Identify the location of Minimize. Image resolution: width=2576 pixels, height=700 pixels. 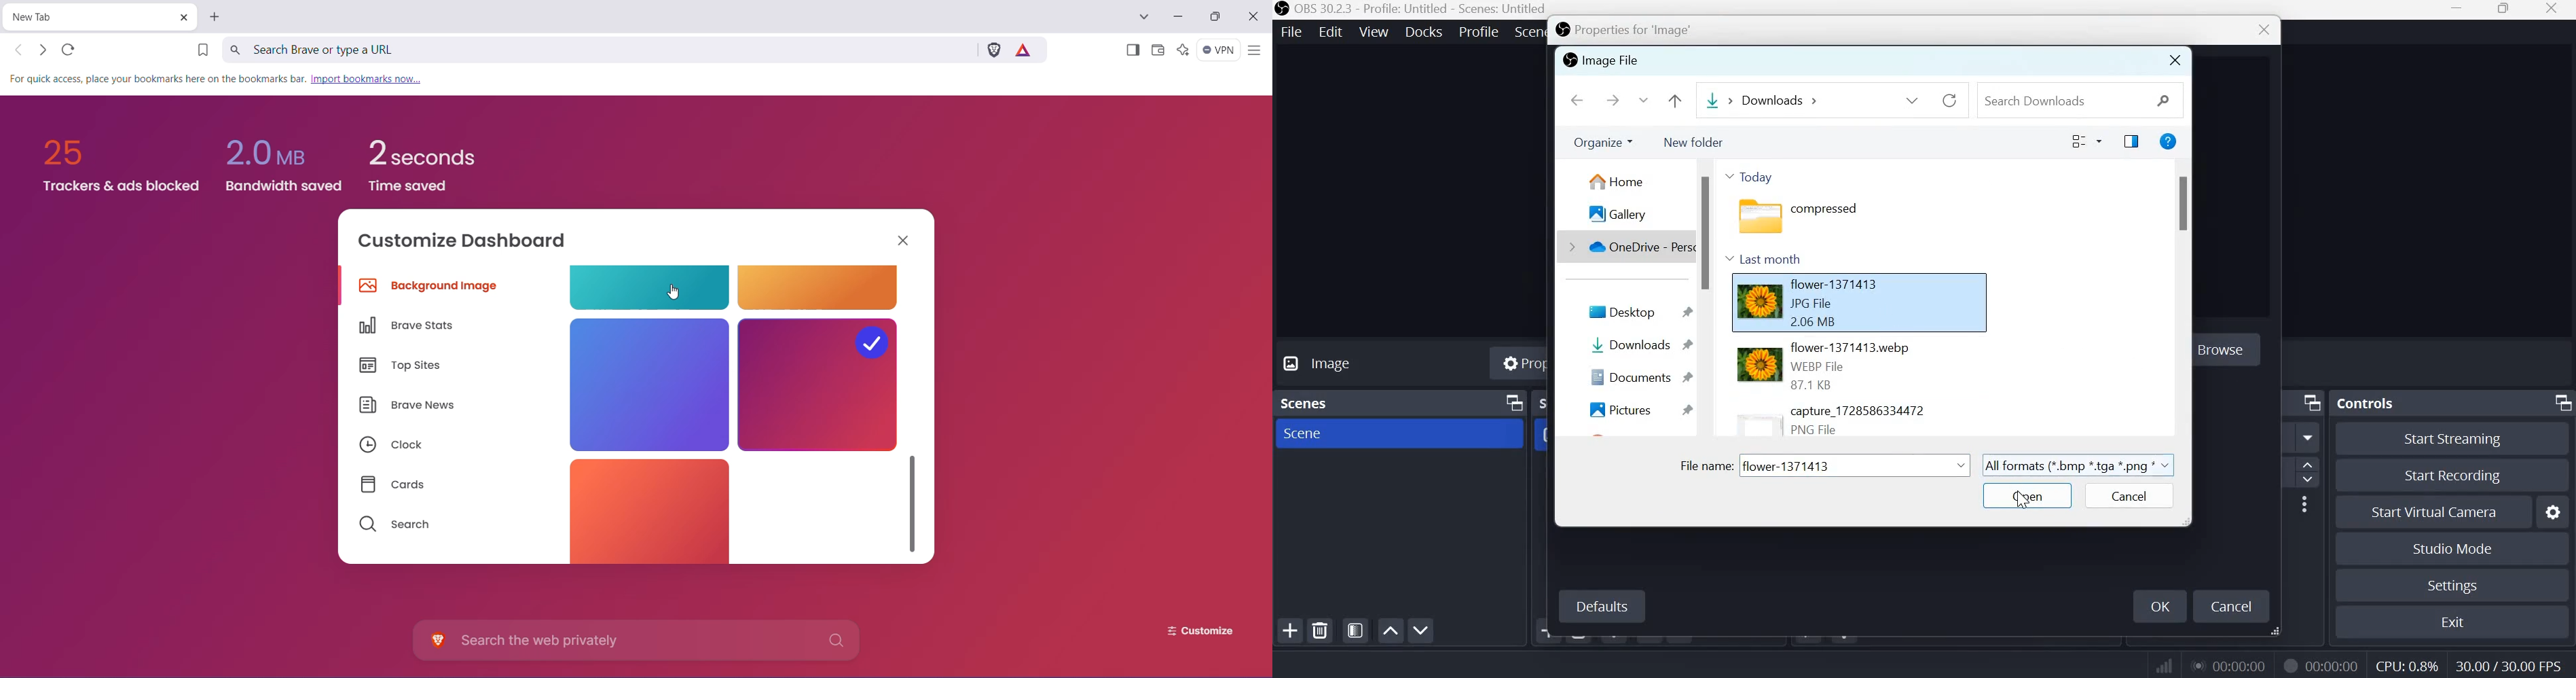
(2459, 10).